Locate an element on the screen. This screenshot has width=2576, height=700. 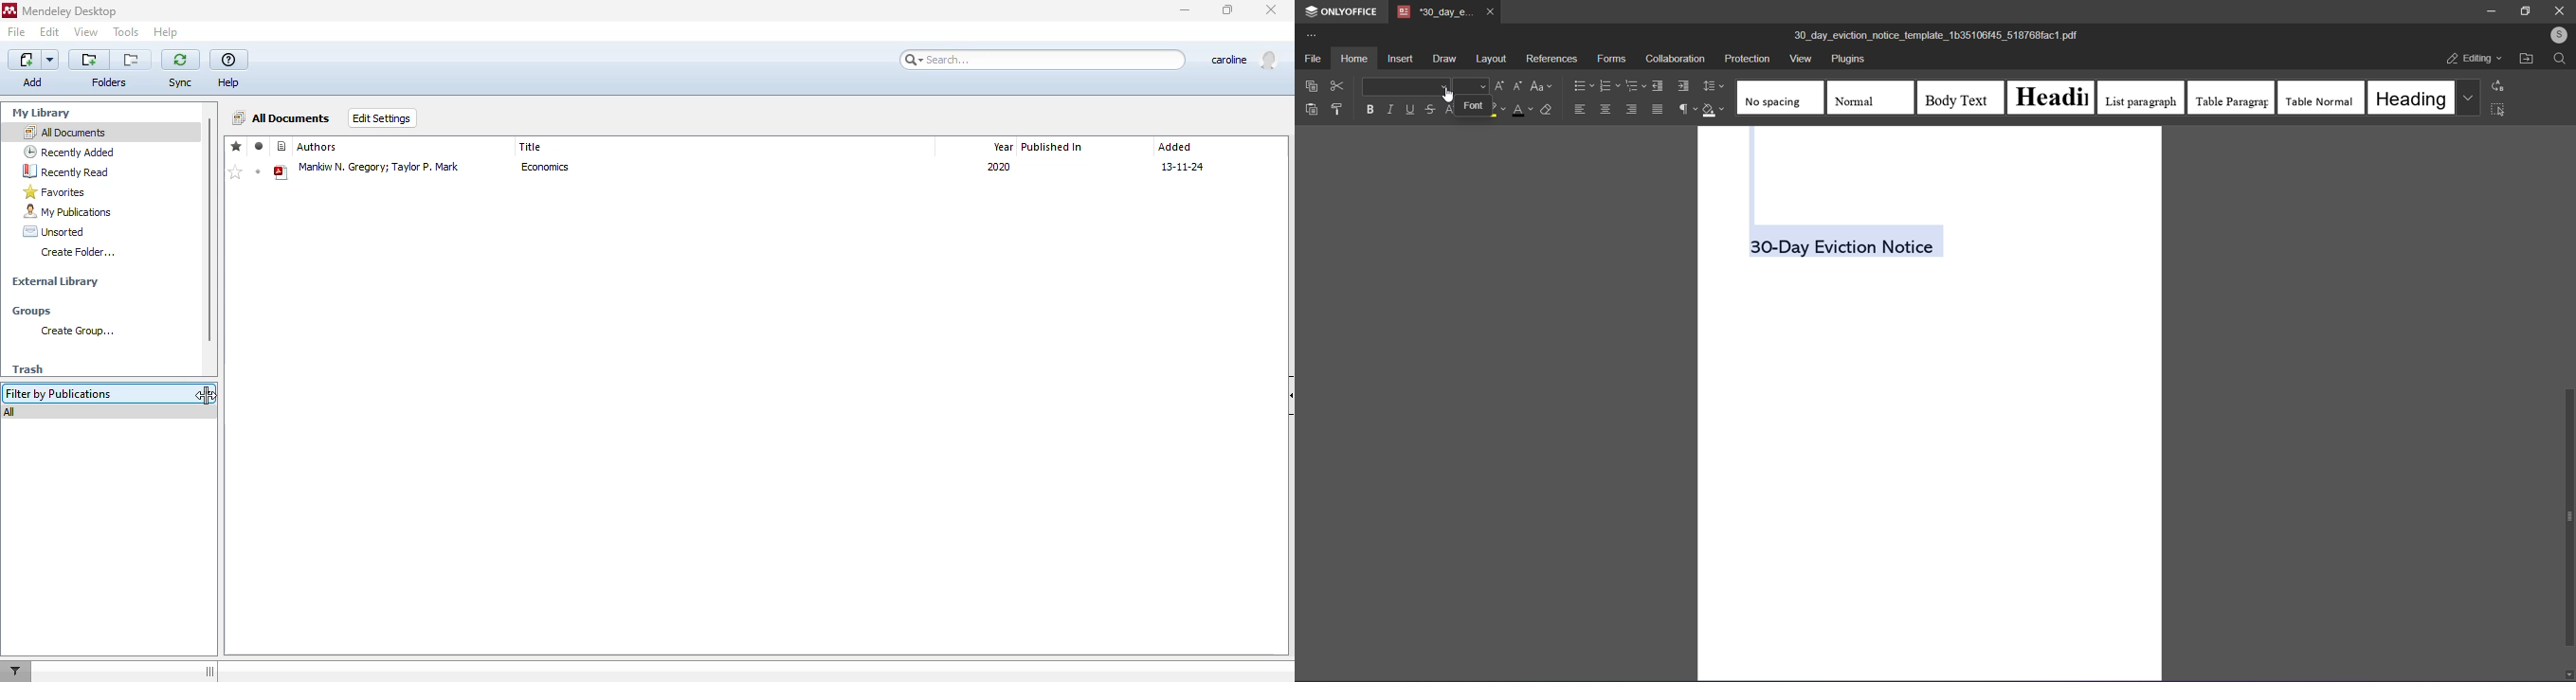
close is located at coordinates (1271, 9).